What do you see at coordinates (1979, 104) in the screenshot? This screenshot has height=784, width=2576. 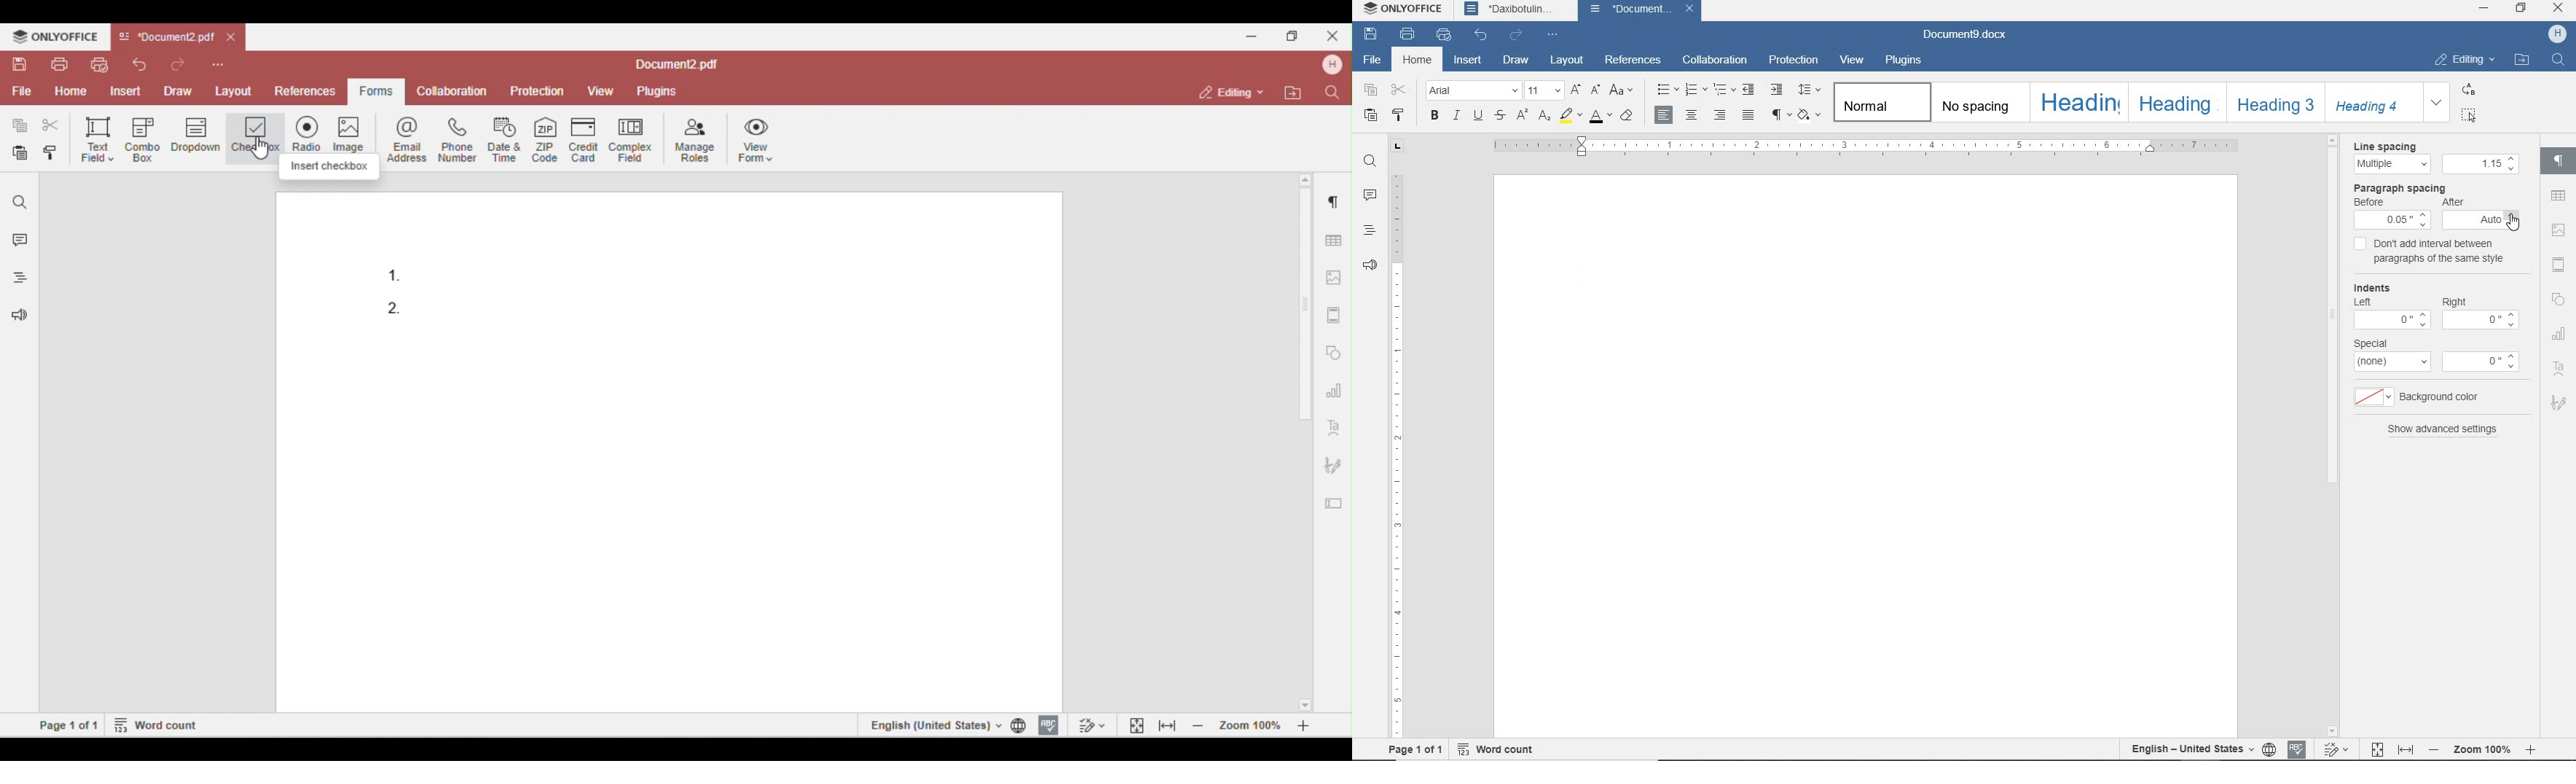 I see `no spacing` at bounding box center [1979, 104].